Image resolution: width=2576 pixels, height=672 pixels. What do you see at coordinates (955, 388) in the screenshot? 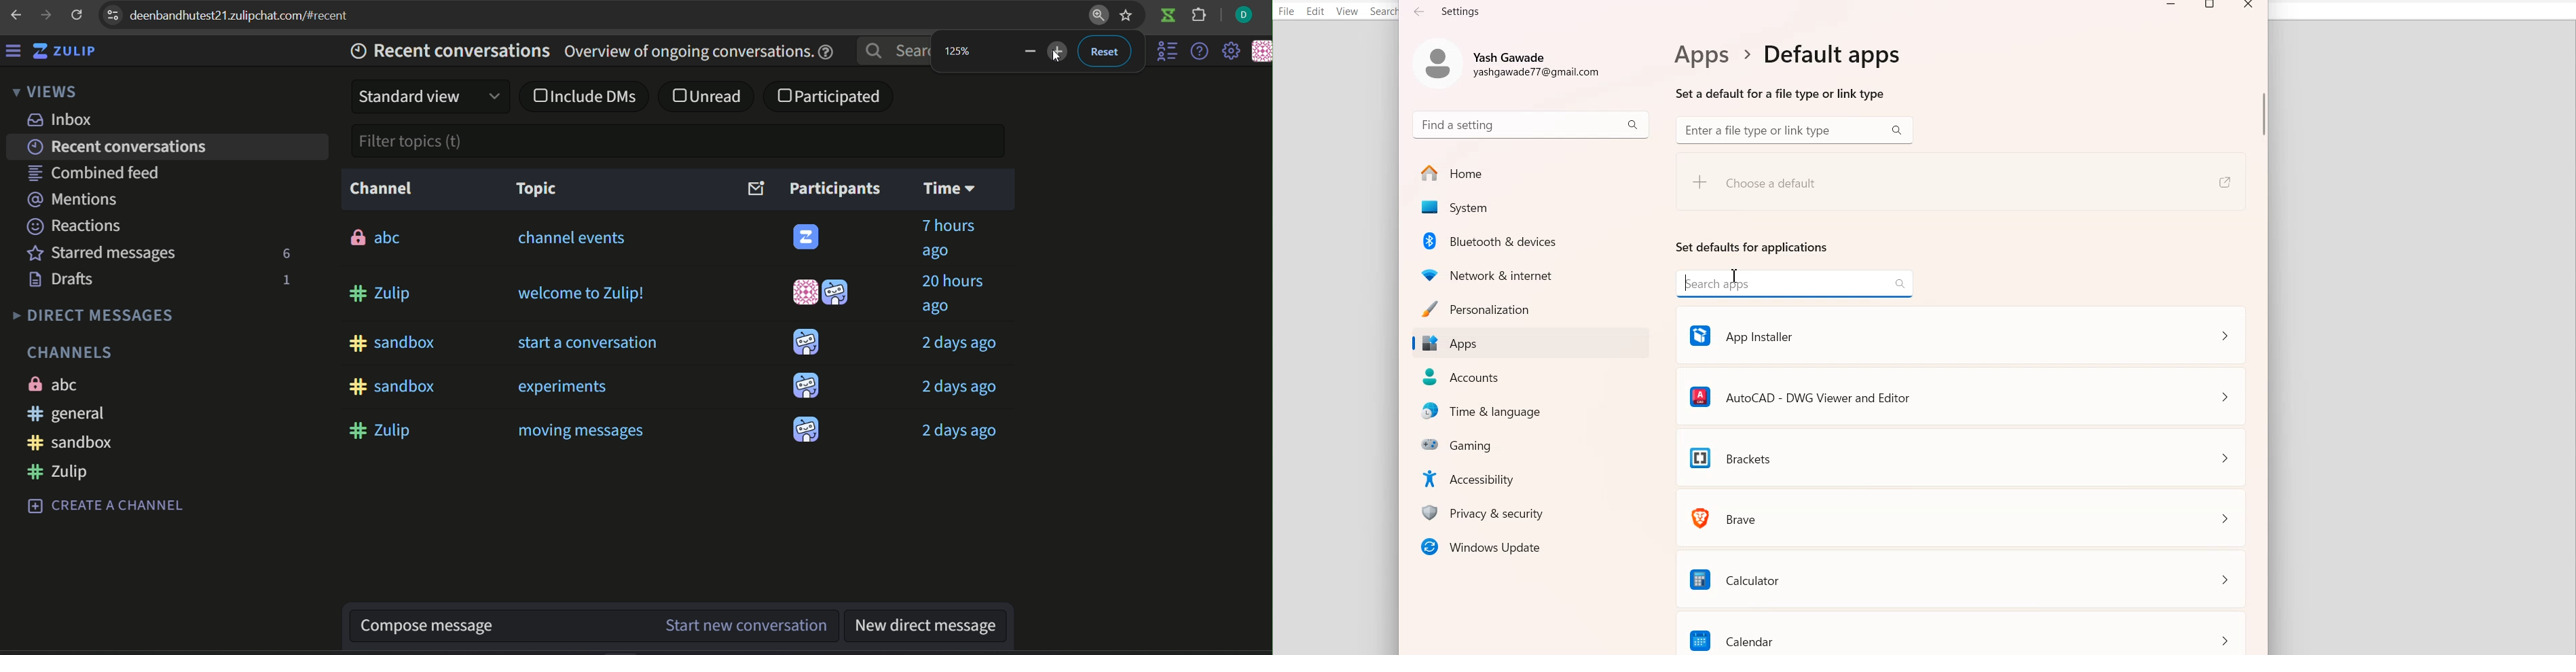
I see `2 days ago` at bounding box center [955, 388].